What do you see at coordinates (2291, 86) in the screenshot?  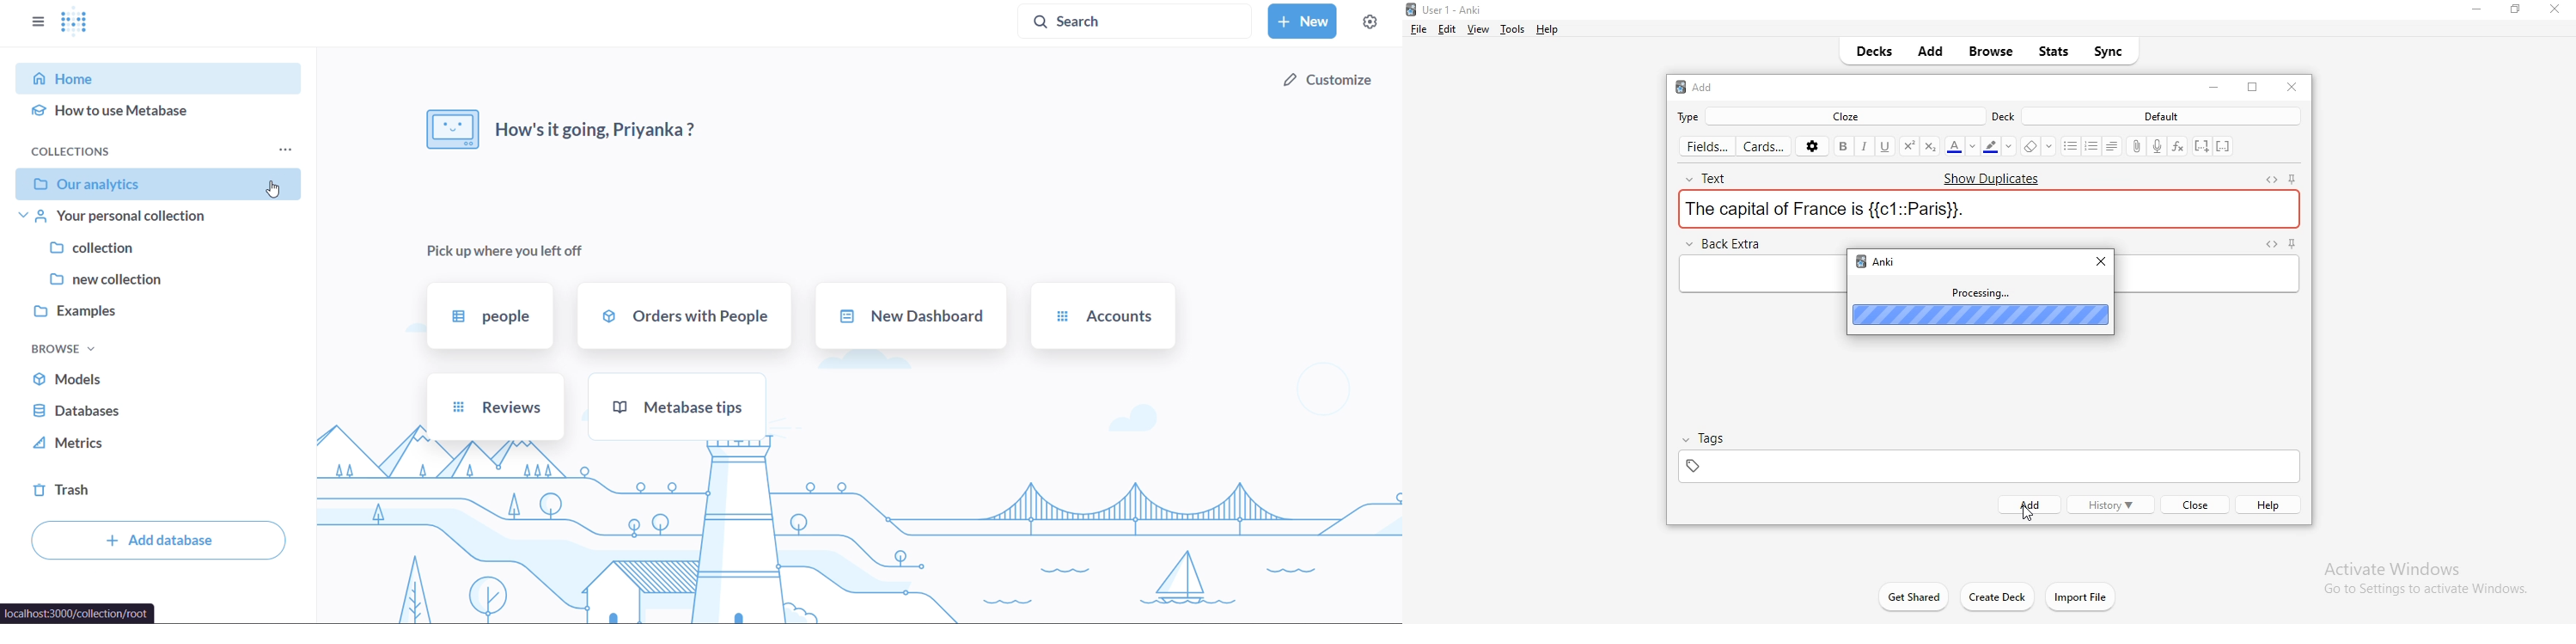 I see `close` at bounding box center [2291, 86].